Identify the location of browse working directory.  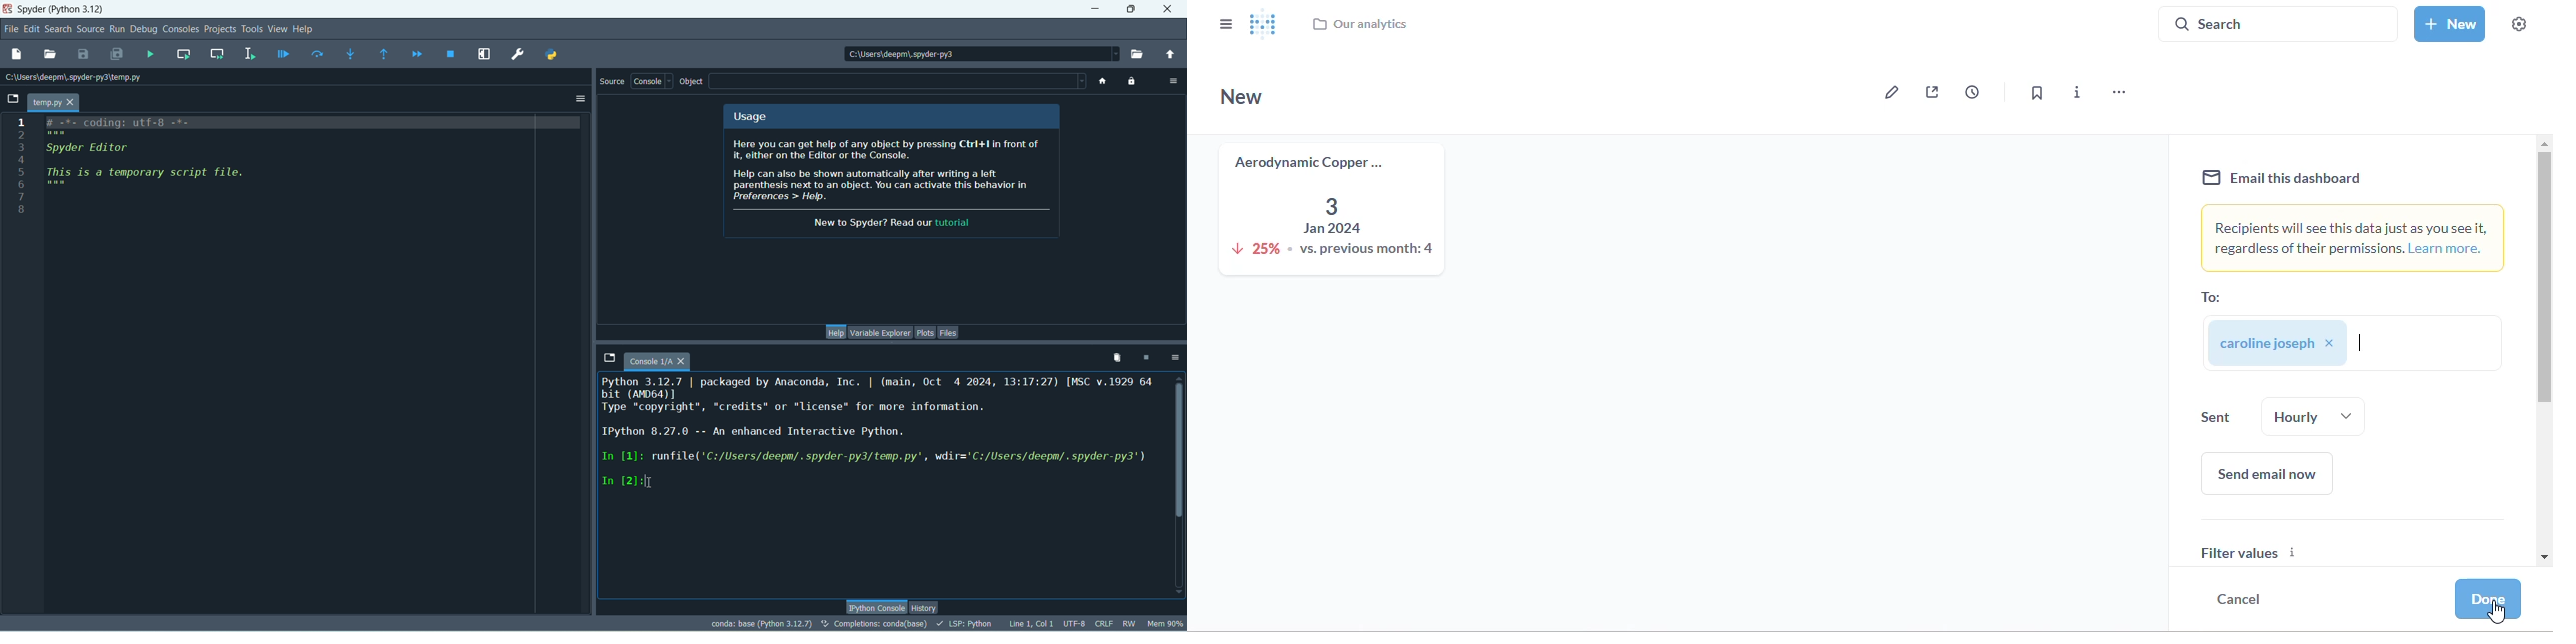
(1141, 55).